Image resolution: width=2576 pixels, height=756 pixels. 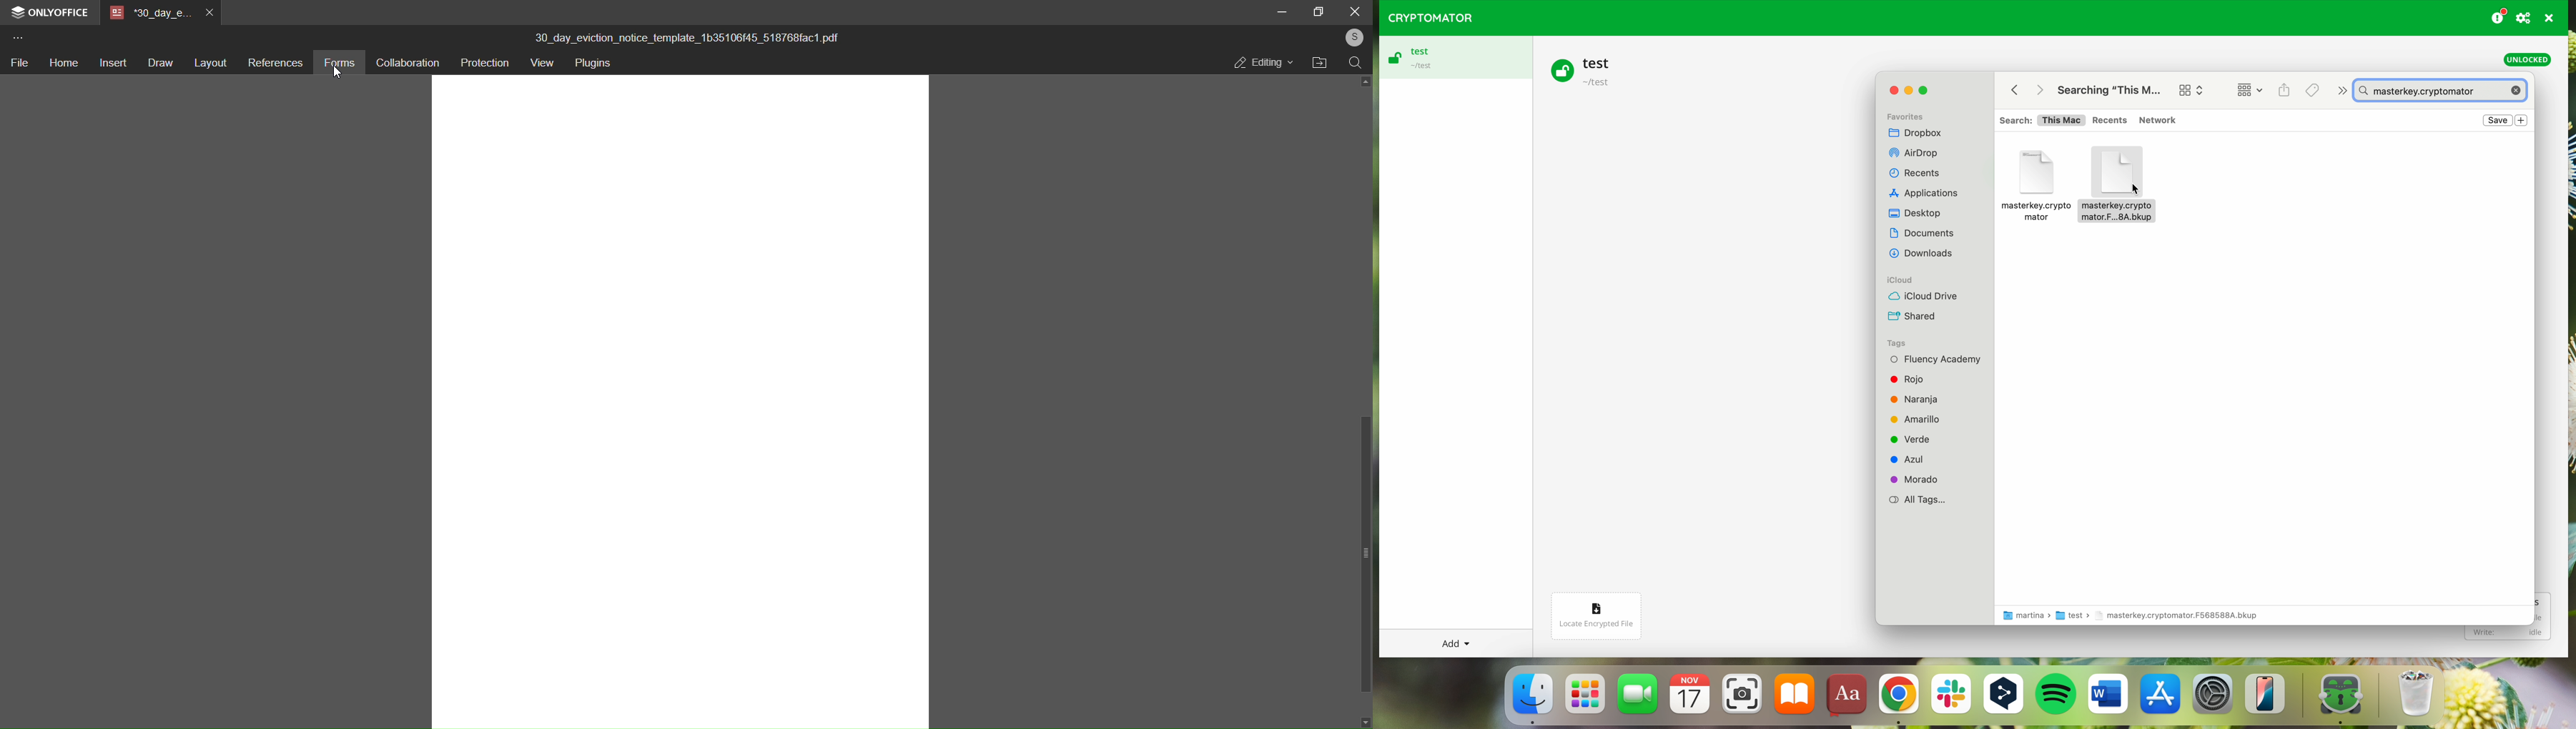 What do you see at coordinates (336, 78) in the screenshot?
I see `cursor` at bounding box center [336, 78].